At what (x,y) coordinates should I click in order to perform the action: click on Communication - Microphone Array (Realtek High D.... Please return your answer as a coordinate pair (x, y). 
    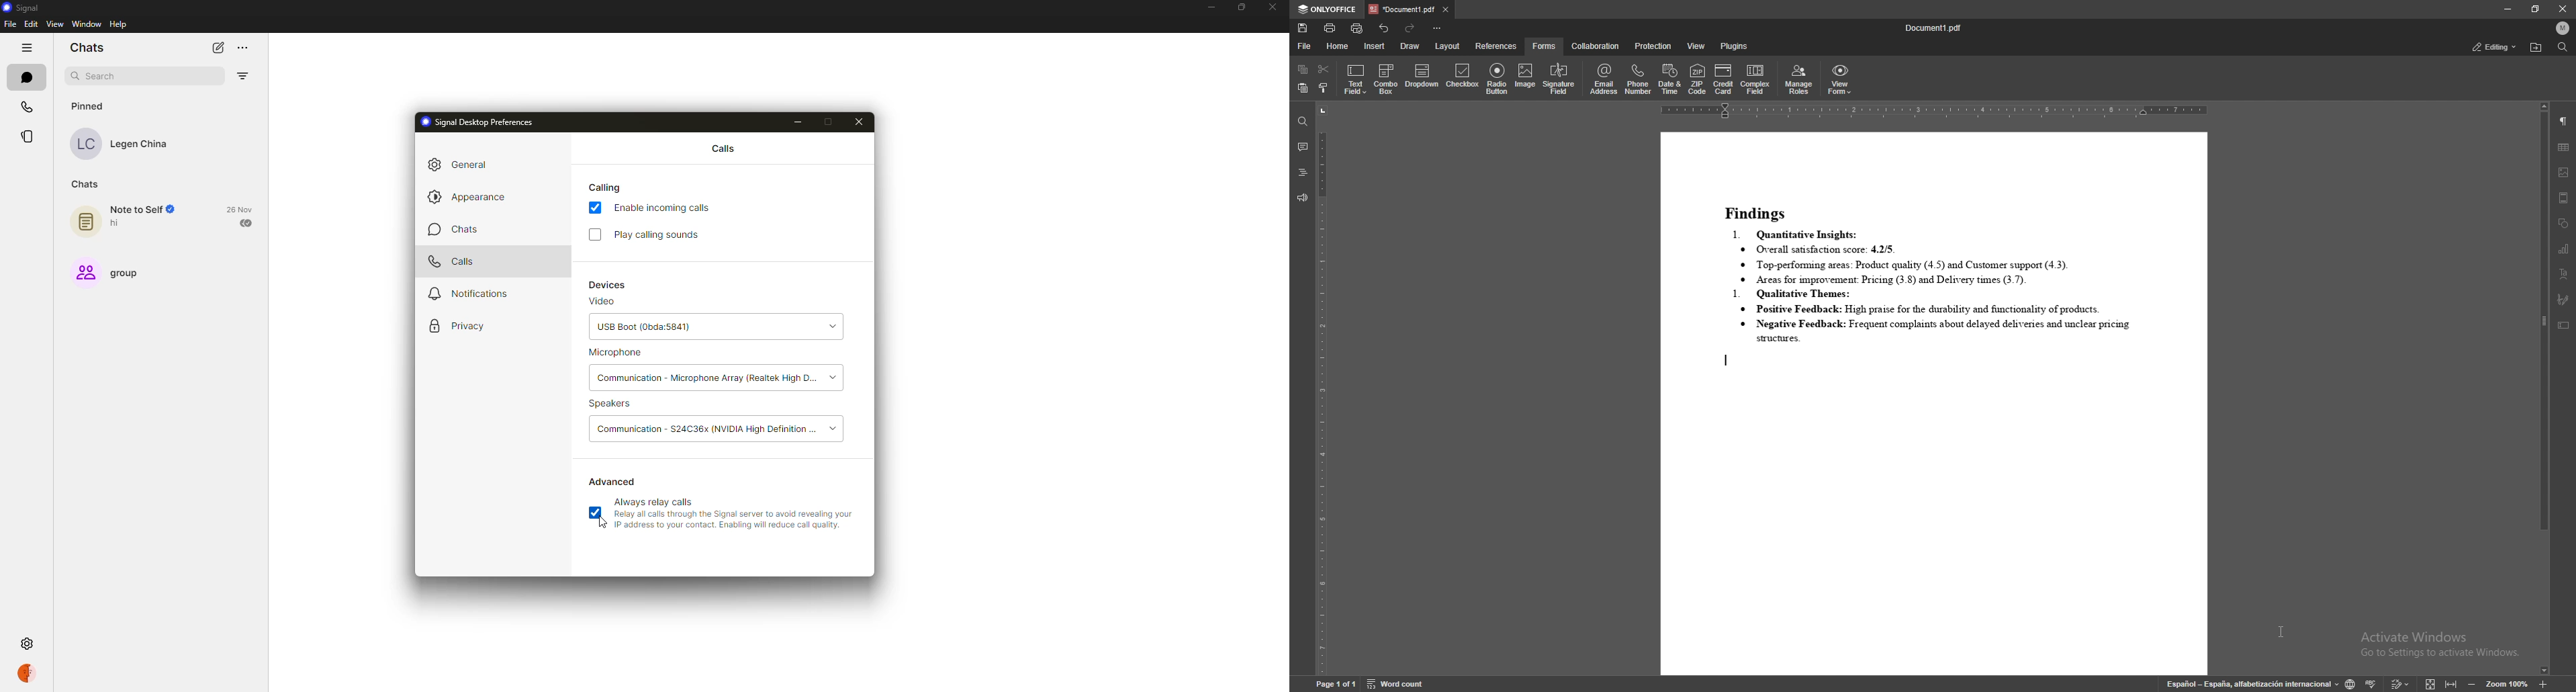
    Looking at the image, I should click on (706, 378).